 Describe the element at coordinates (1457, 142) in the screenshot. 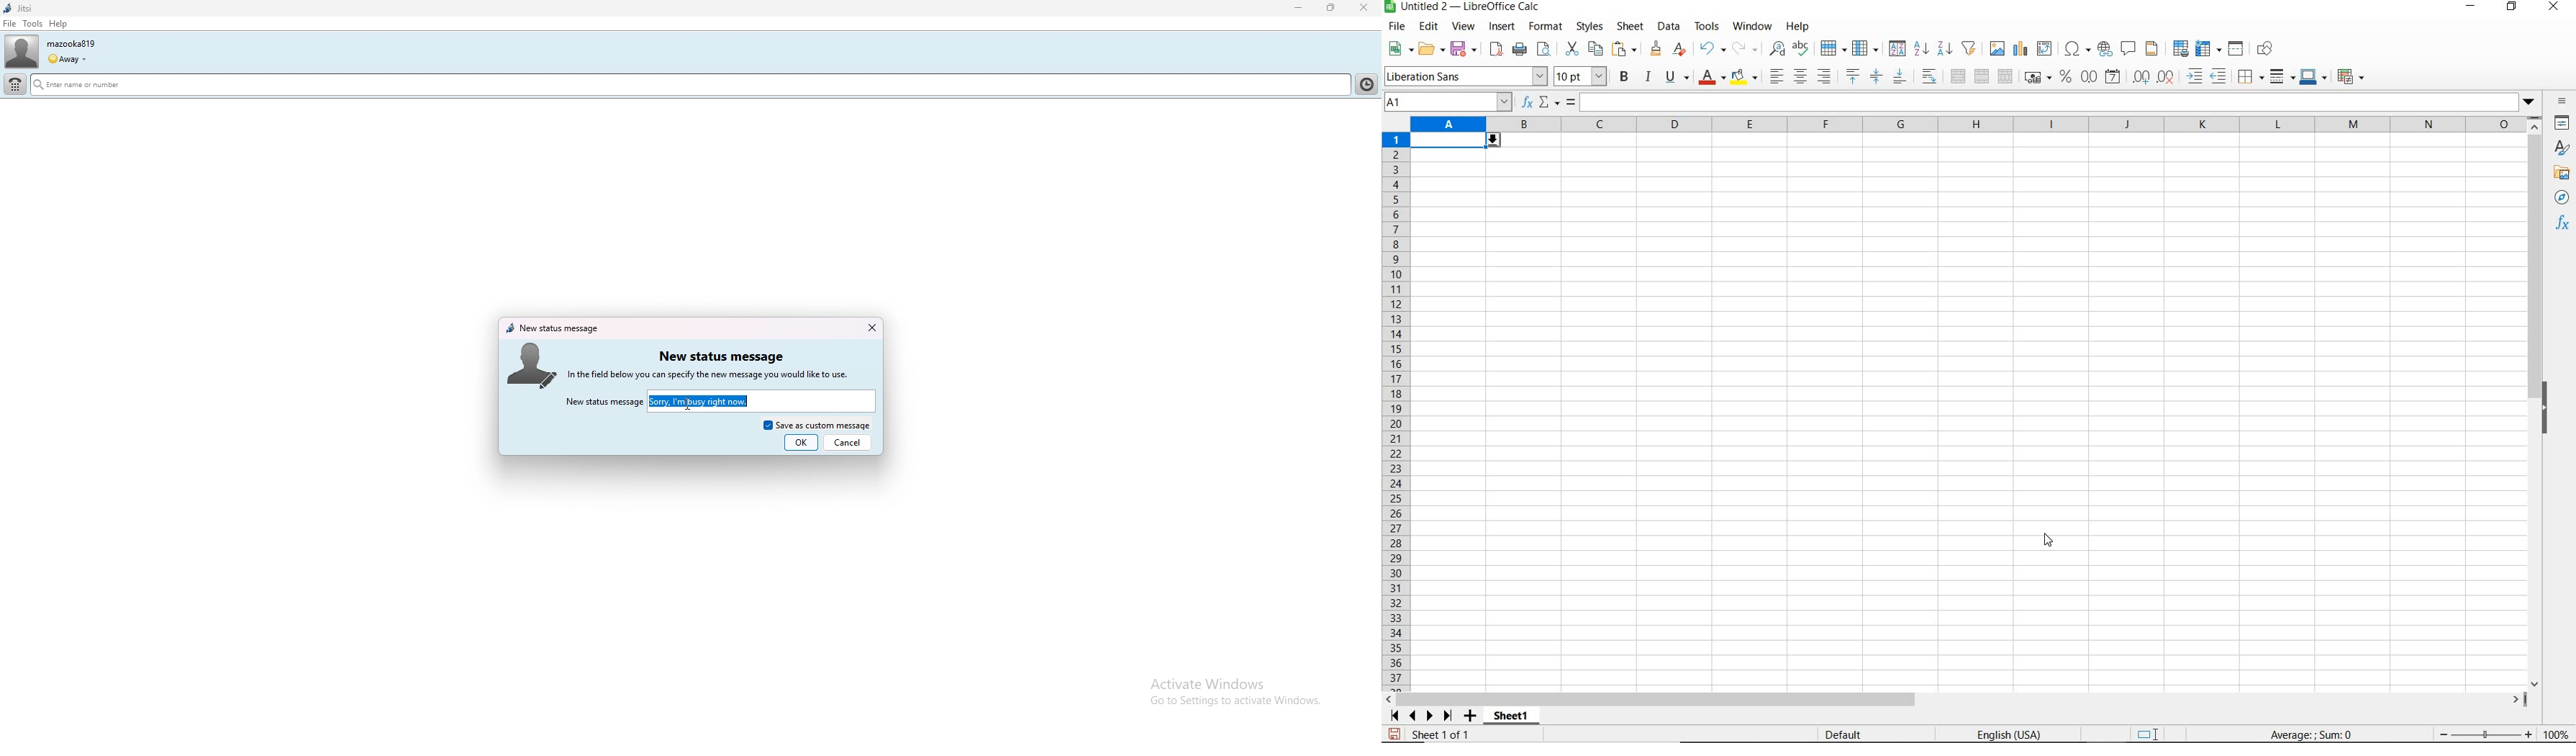

I see `drop-down list created within a cell` at that location.